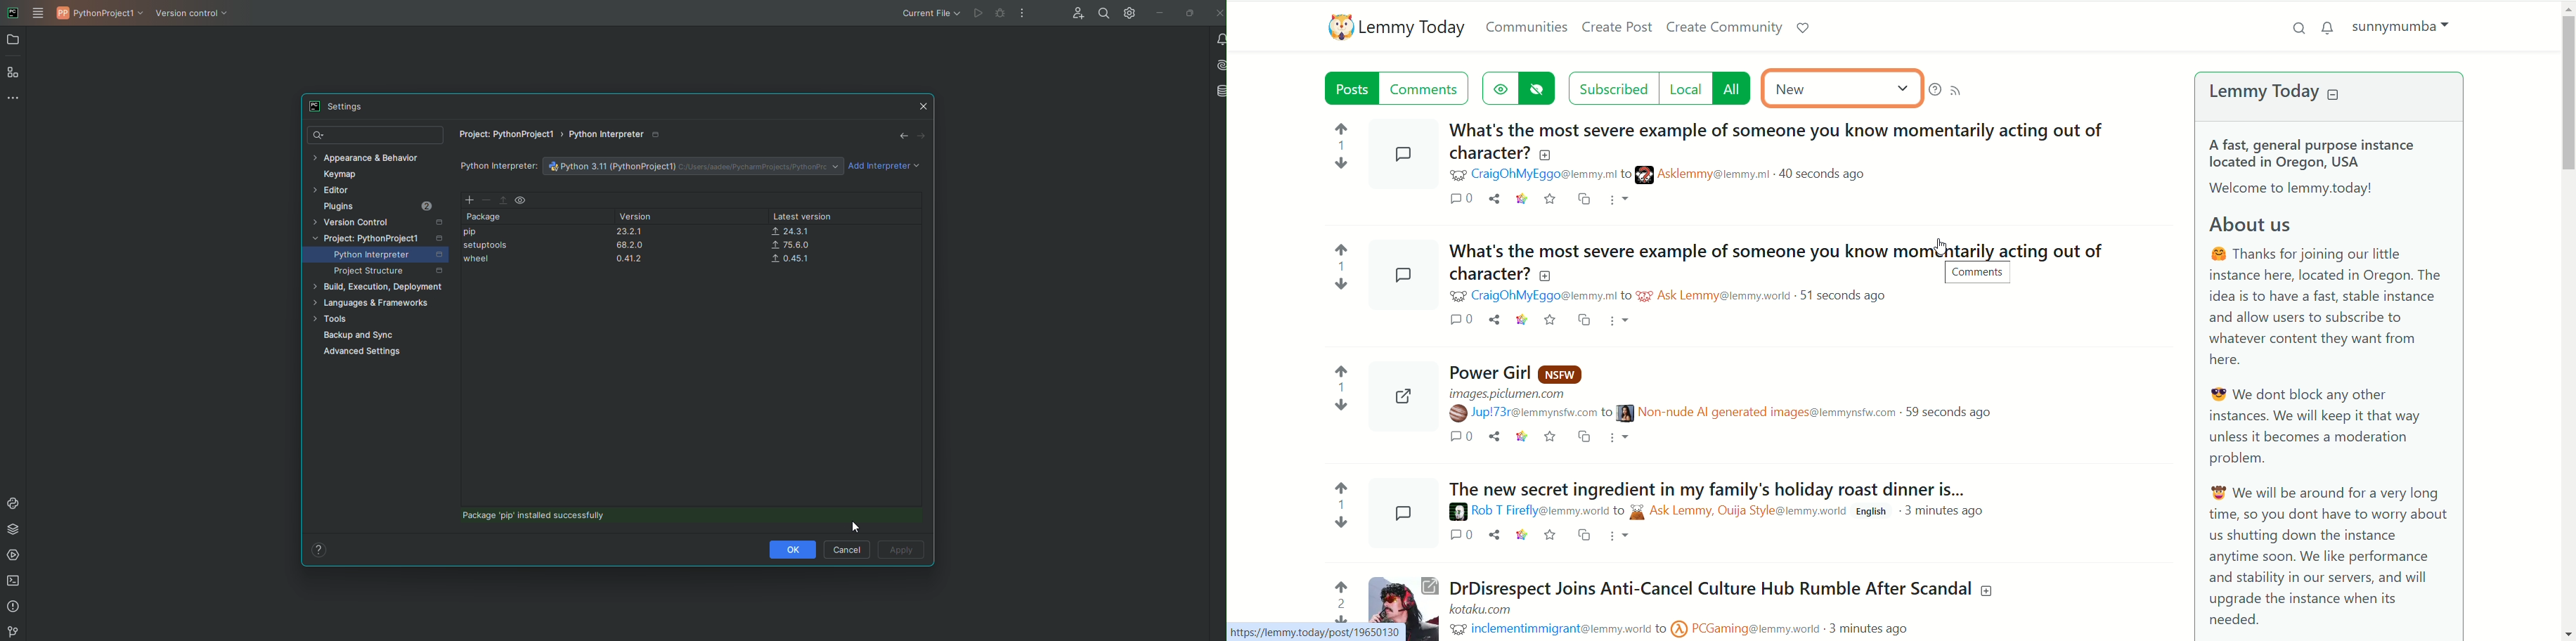 The width and height of the screenshot is (2576, 644). I want to click on comments, so click(1457, 534).